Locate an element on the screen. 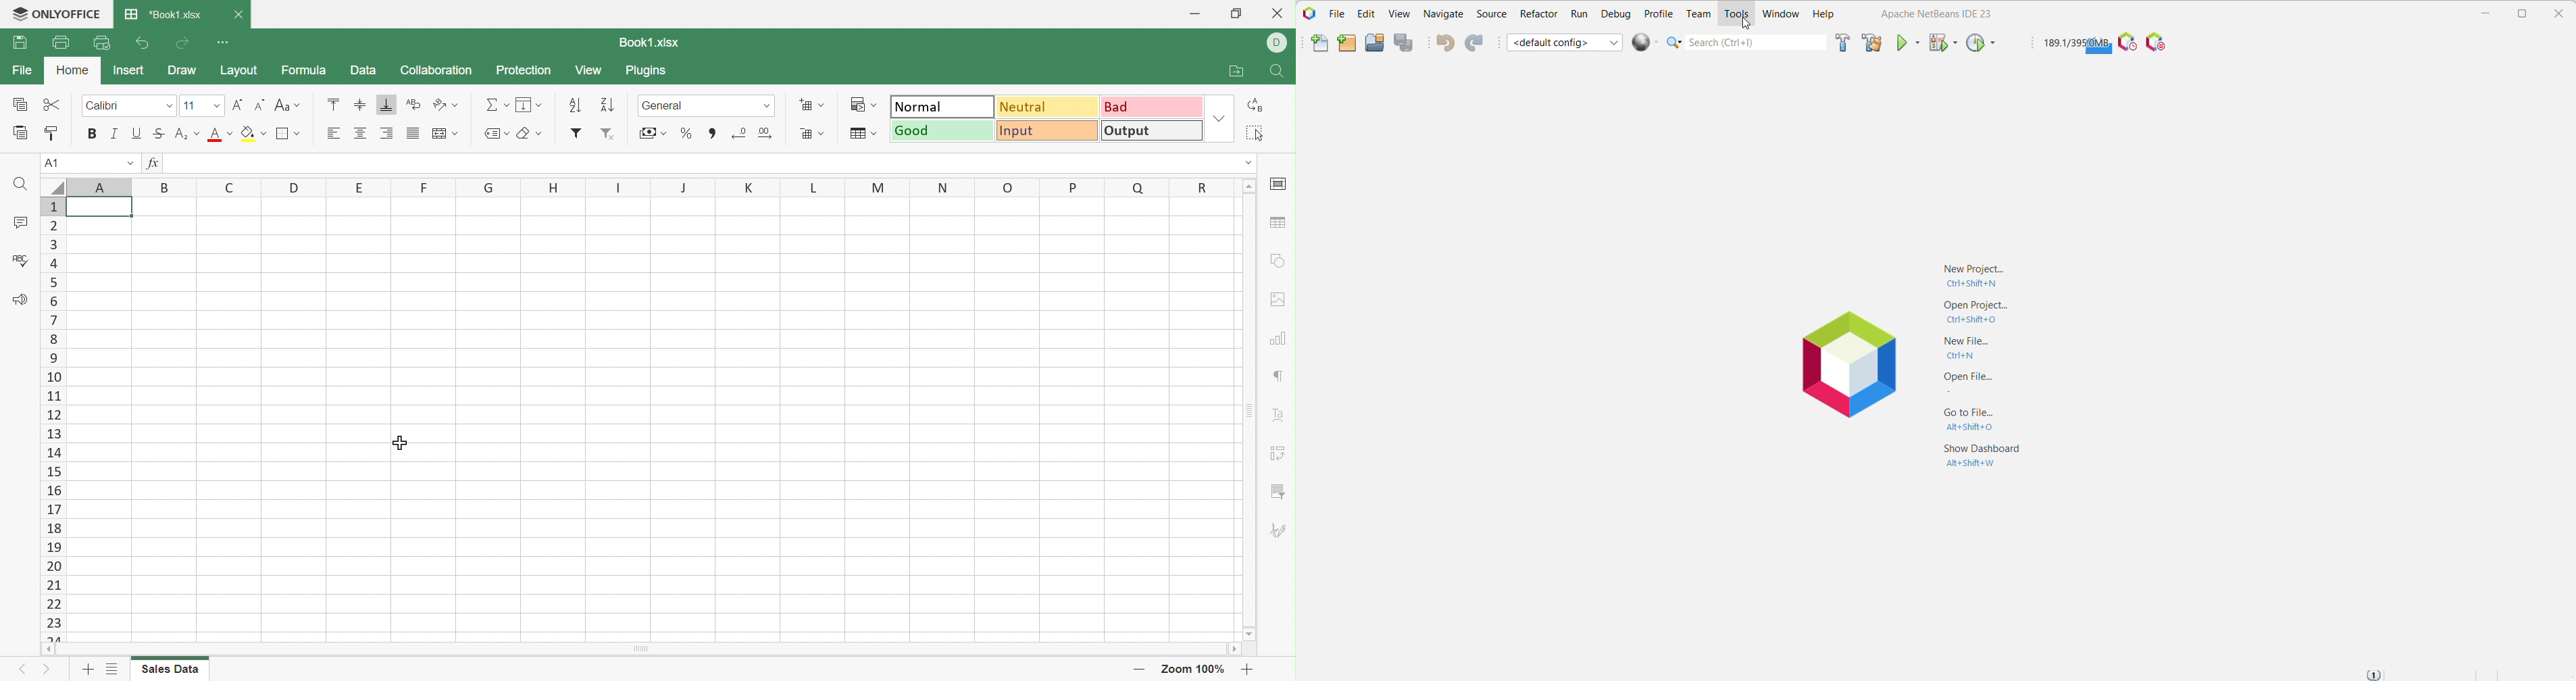 Image resolution: width=2576 pixels, height=700 pixels. Image settings is located at coordinates (1278, 301).